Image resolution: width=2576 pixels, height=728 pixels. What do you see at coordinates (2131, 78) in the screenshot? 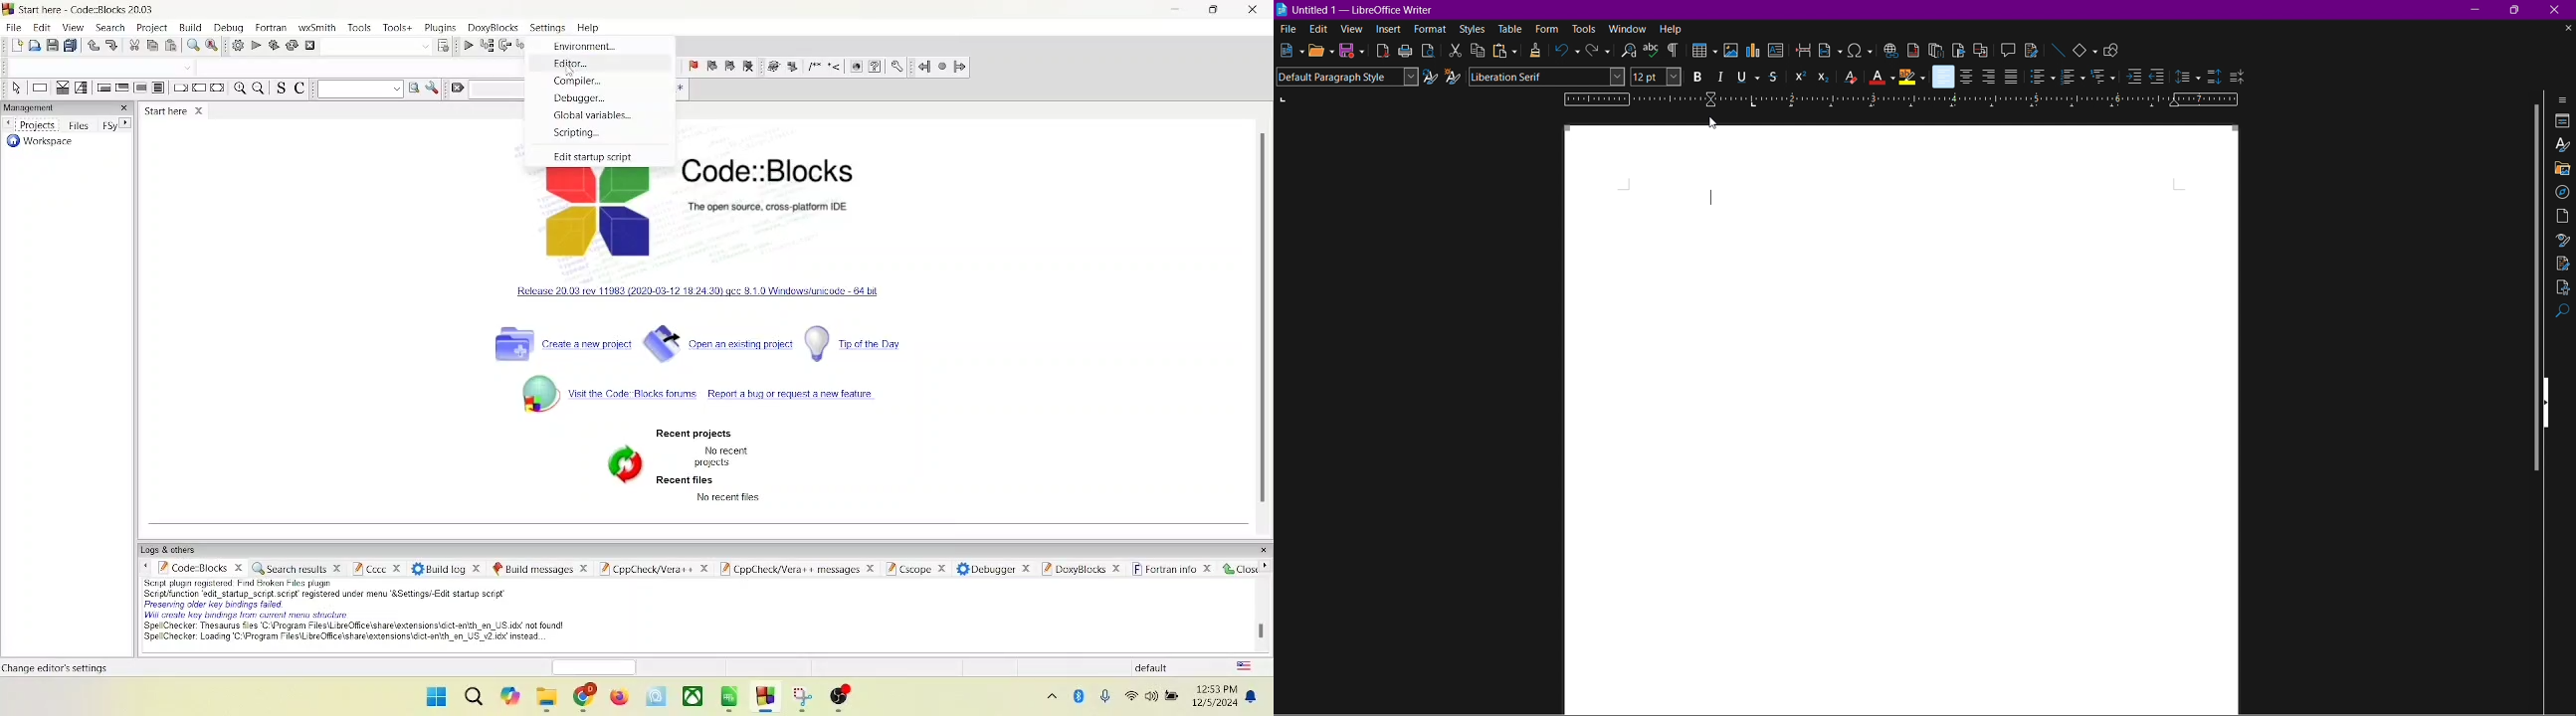
I see `Increase Indent` at bounding box center [2131, 78].